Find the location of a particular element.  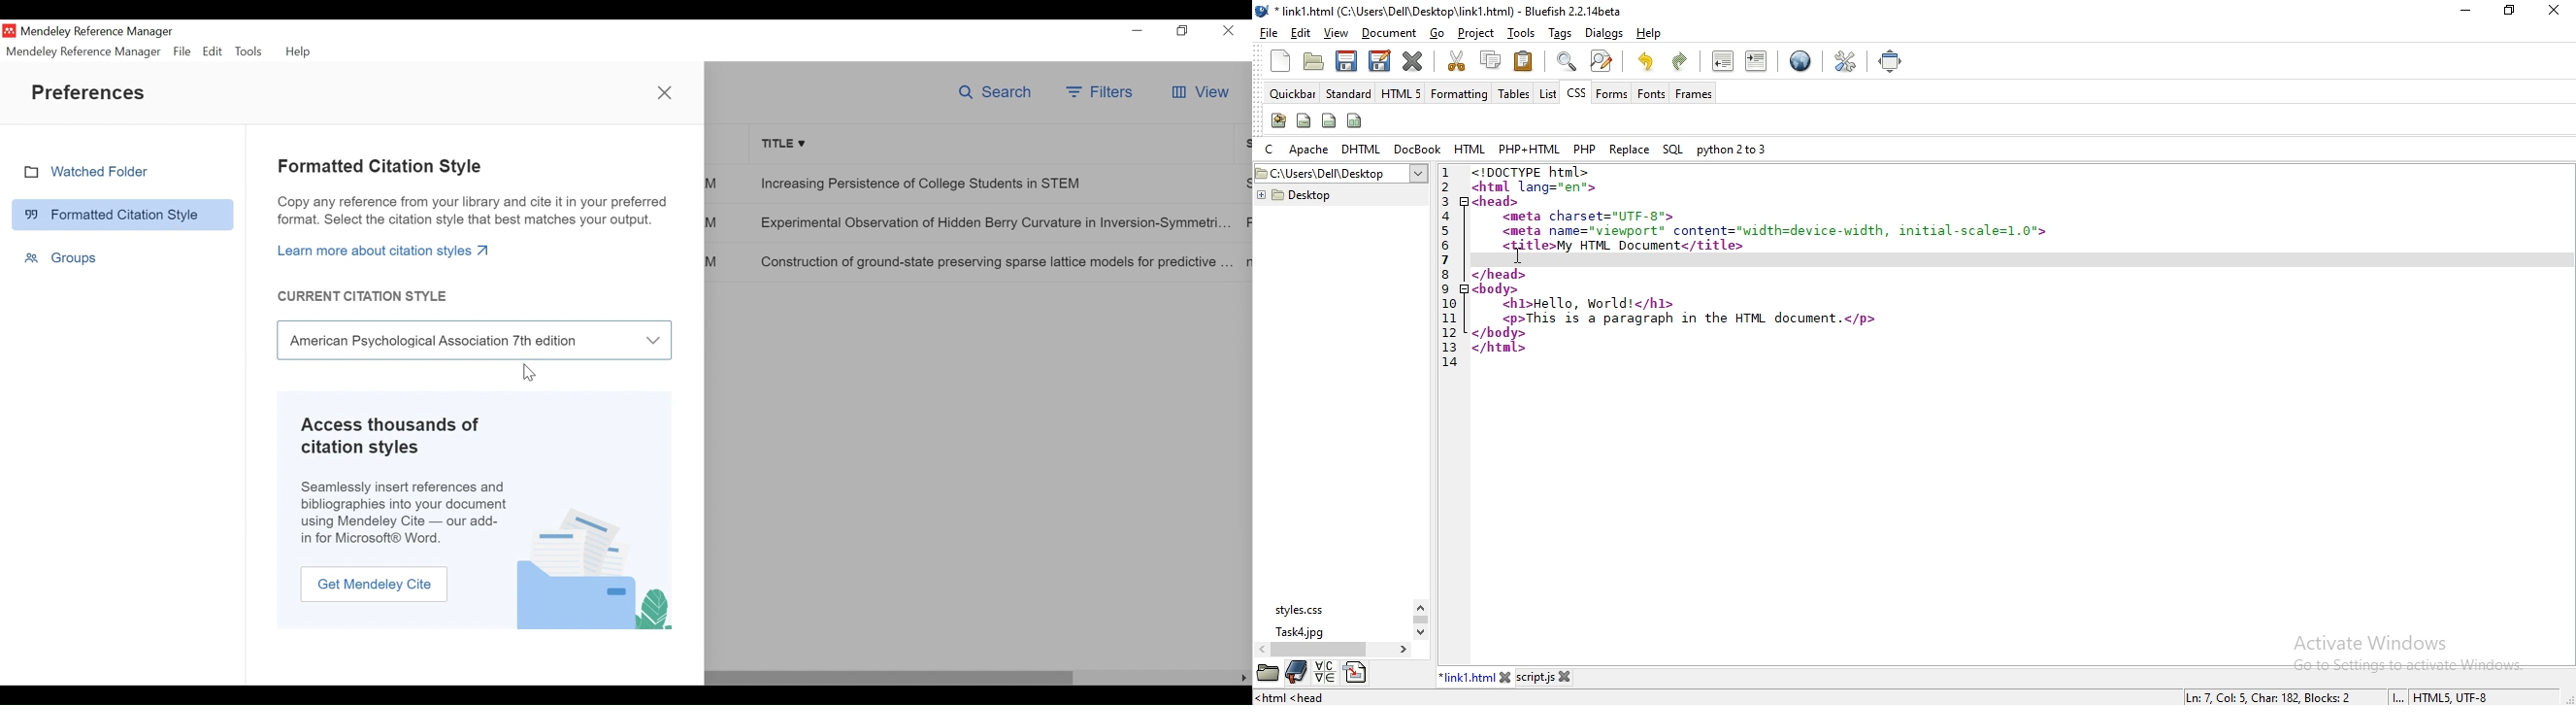

Minimize is located at coordinates (1139, 30).